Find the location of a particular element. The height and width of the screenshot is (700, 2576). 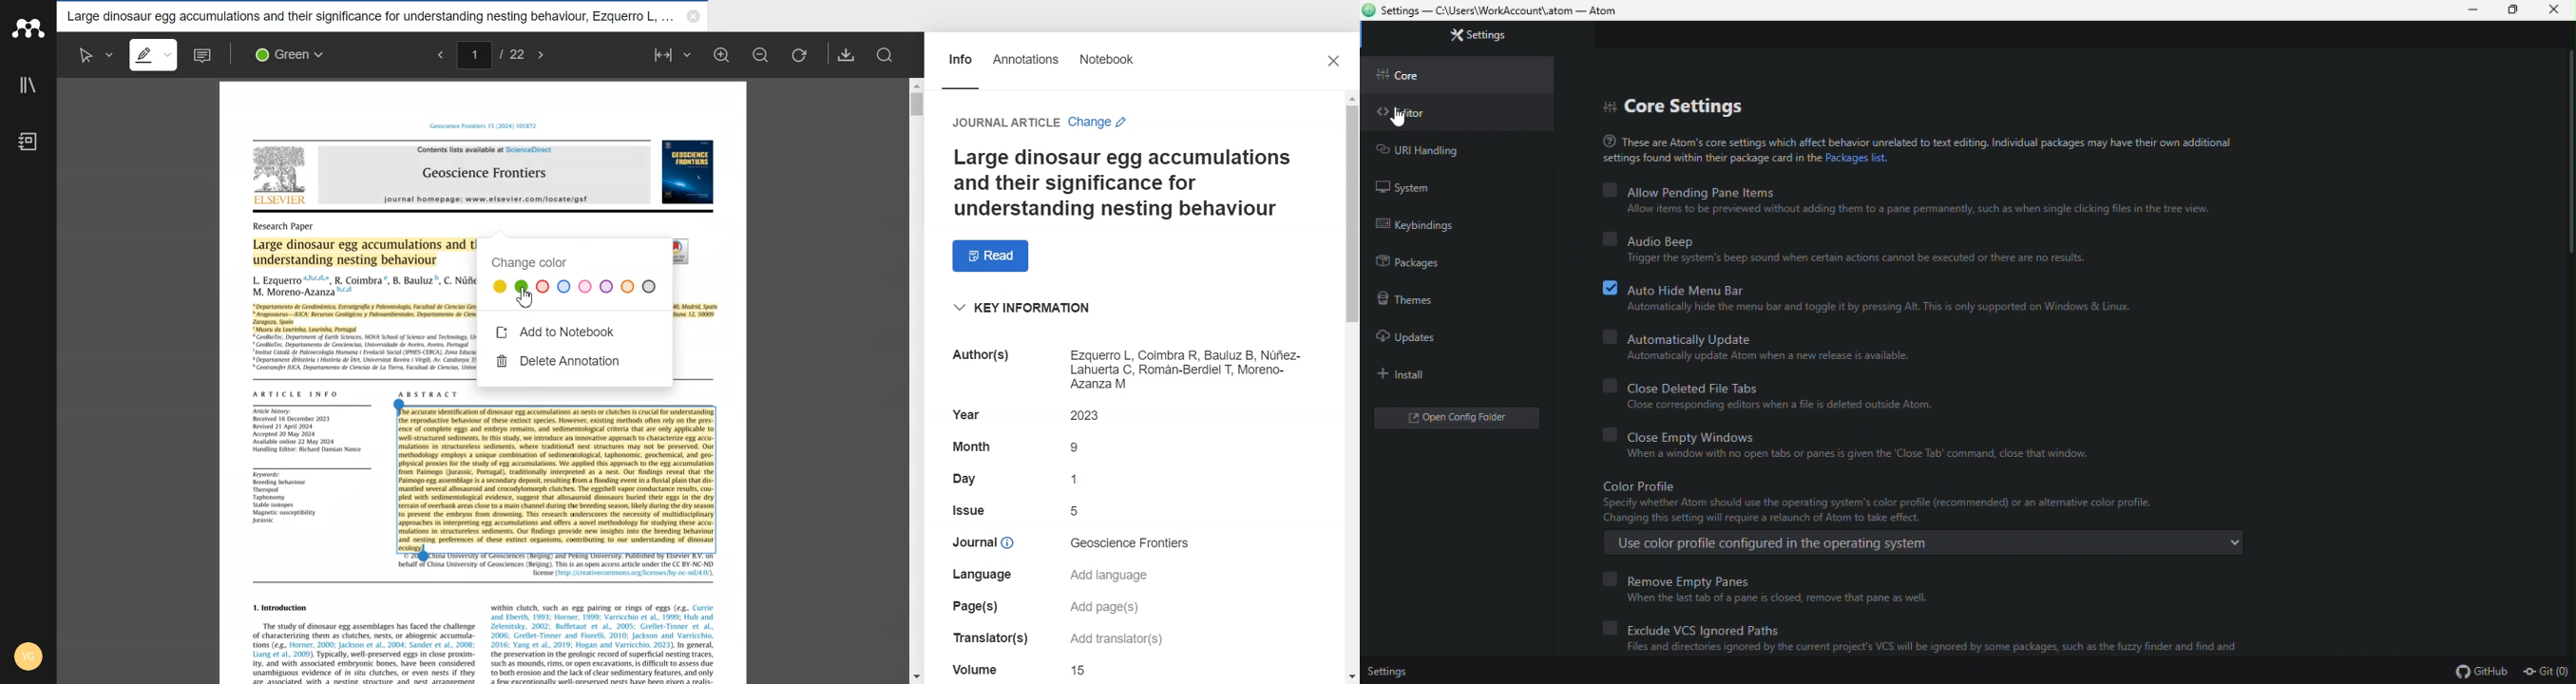

Install is located at coordinates (1409, 375).